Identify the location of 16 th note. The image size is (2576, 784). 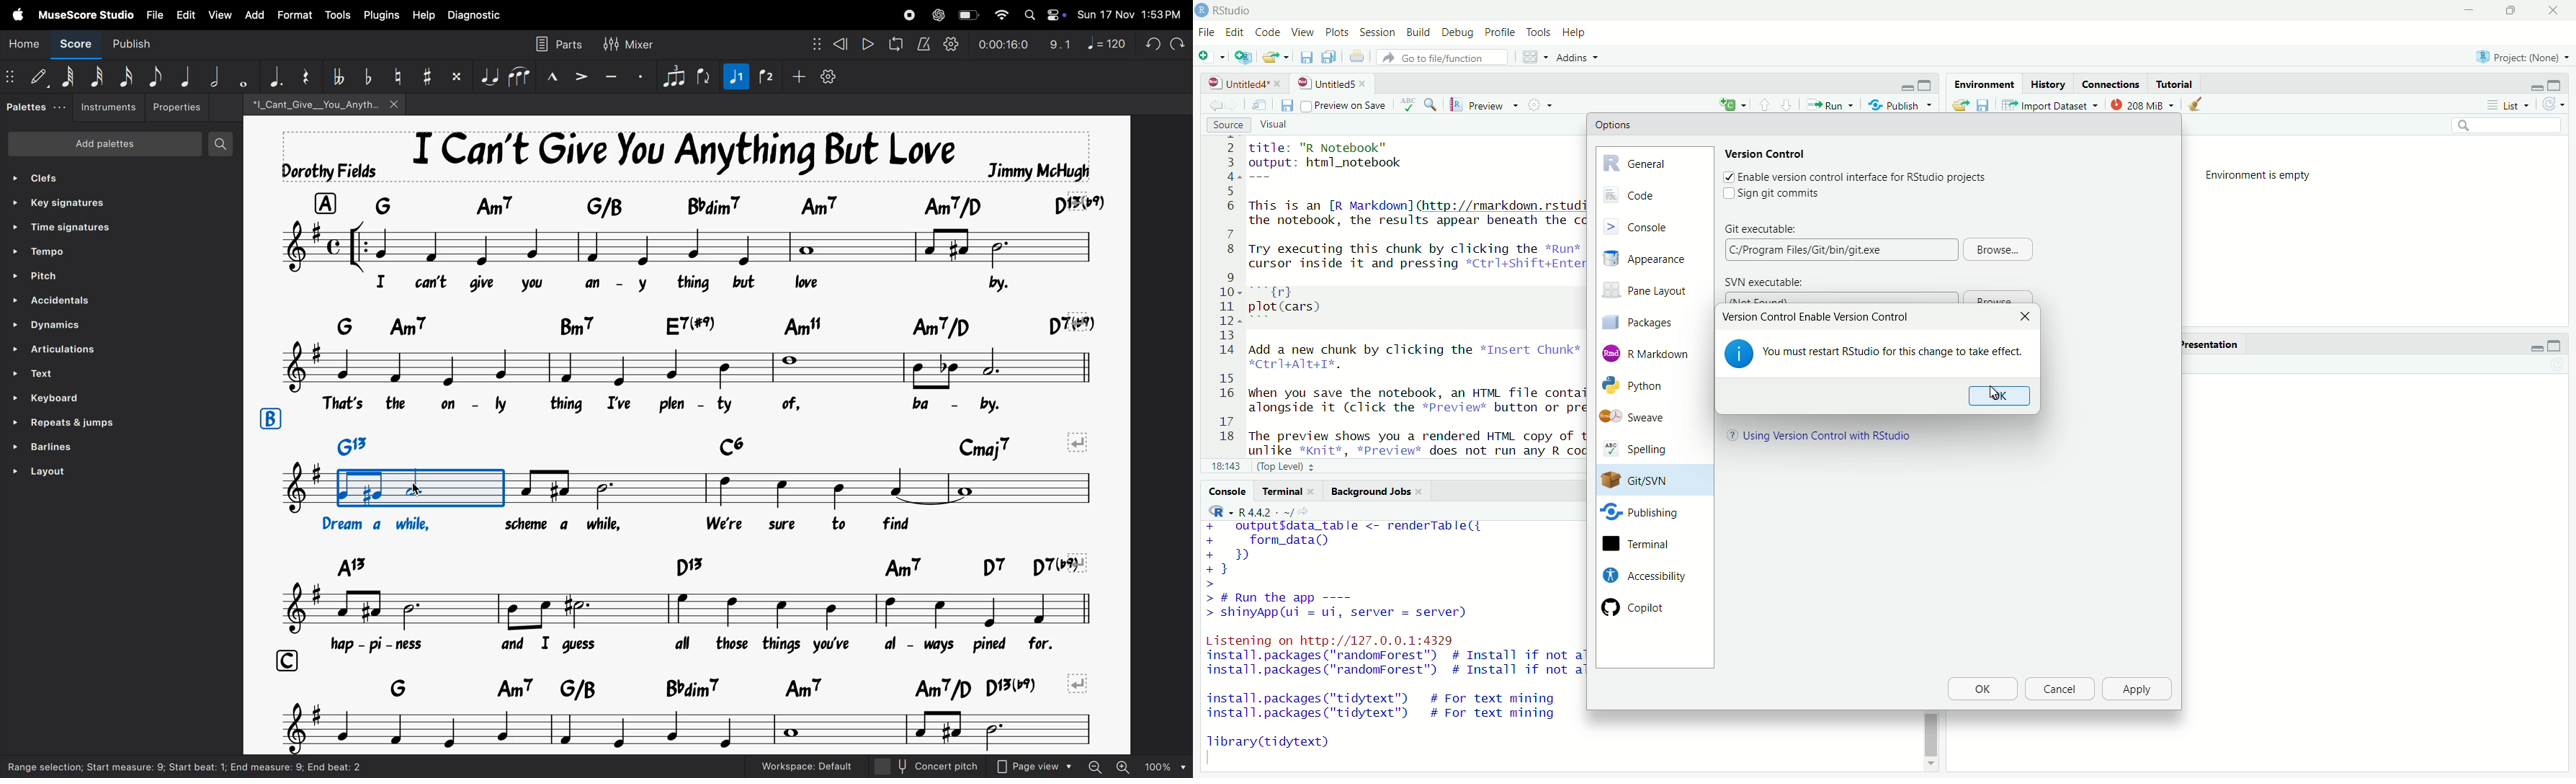
(126, 77).